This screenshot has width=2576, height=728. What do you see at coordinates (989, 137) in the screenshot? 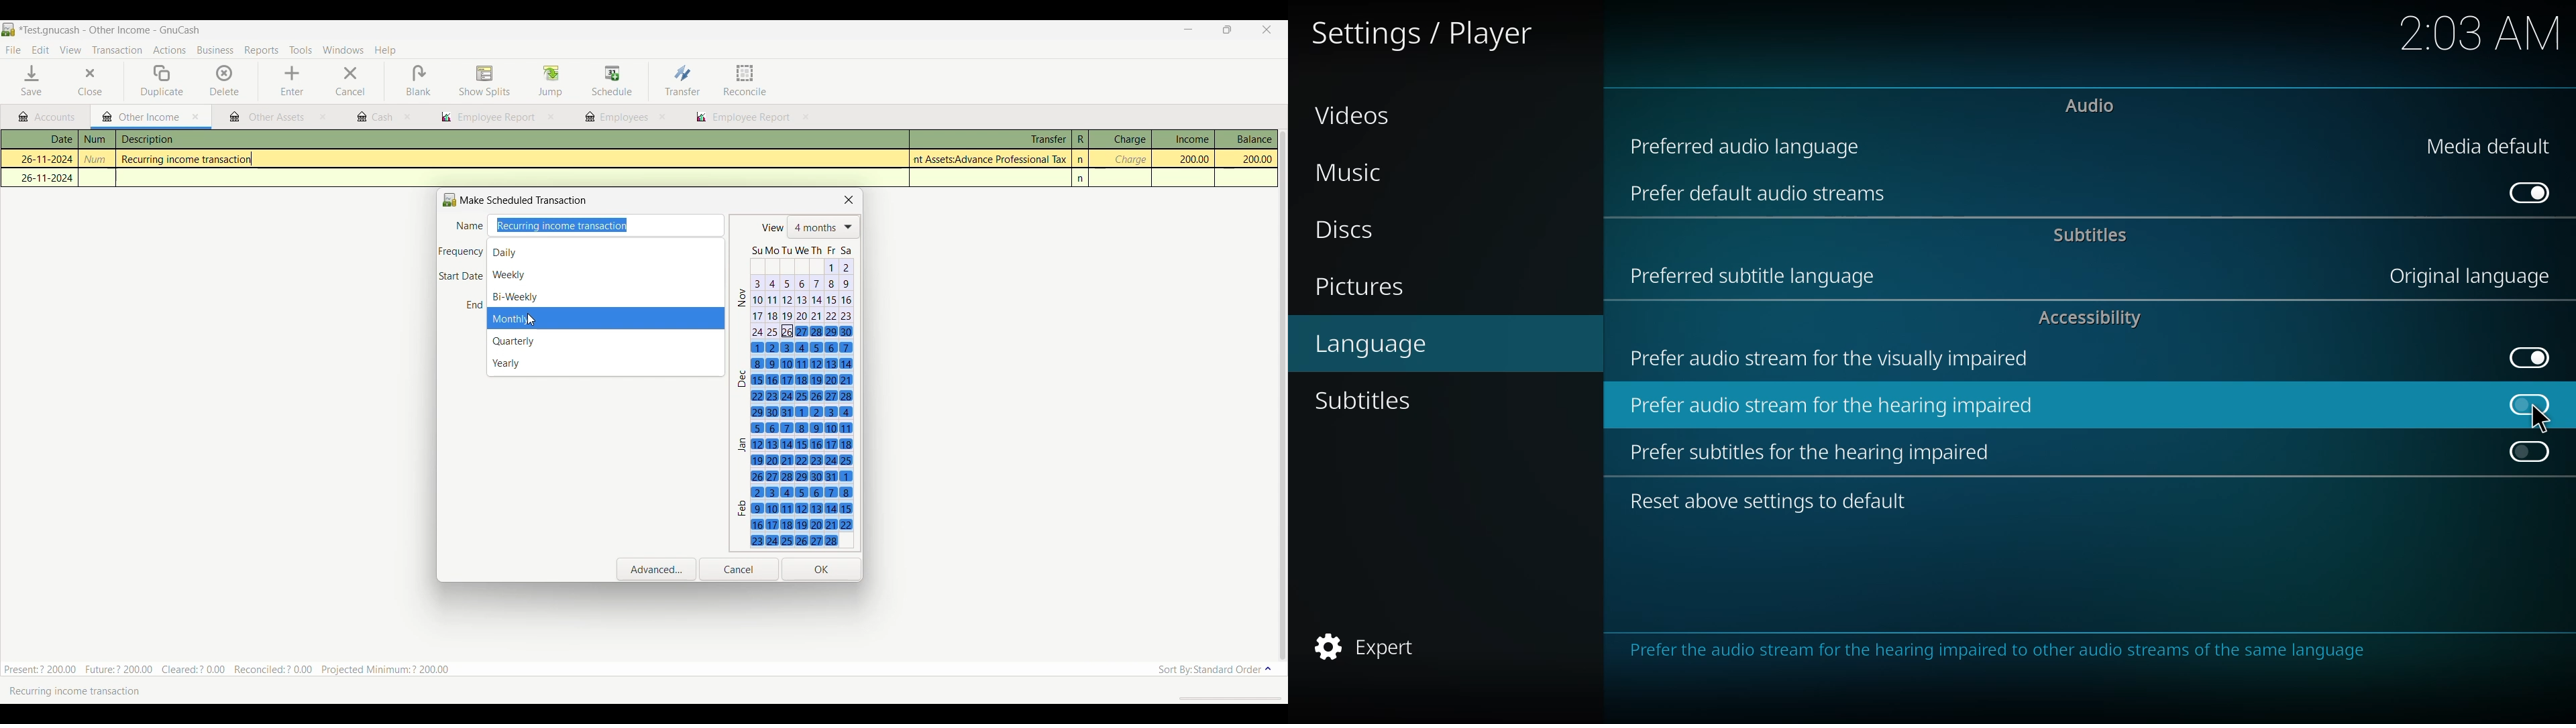
I see `Transfer column` at bounding box center [989, 137].